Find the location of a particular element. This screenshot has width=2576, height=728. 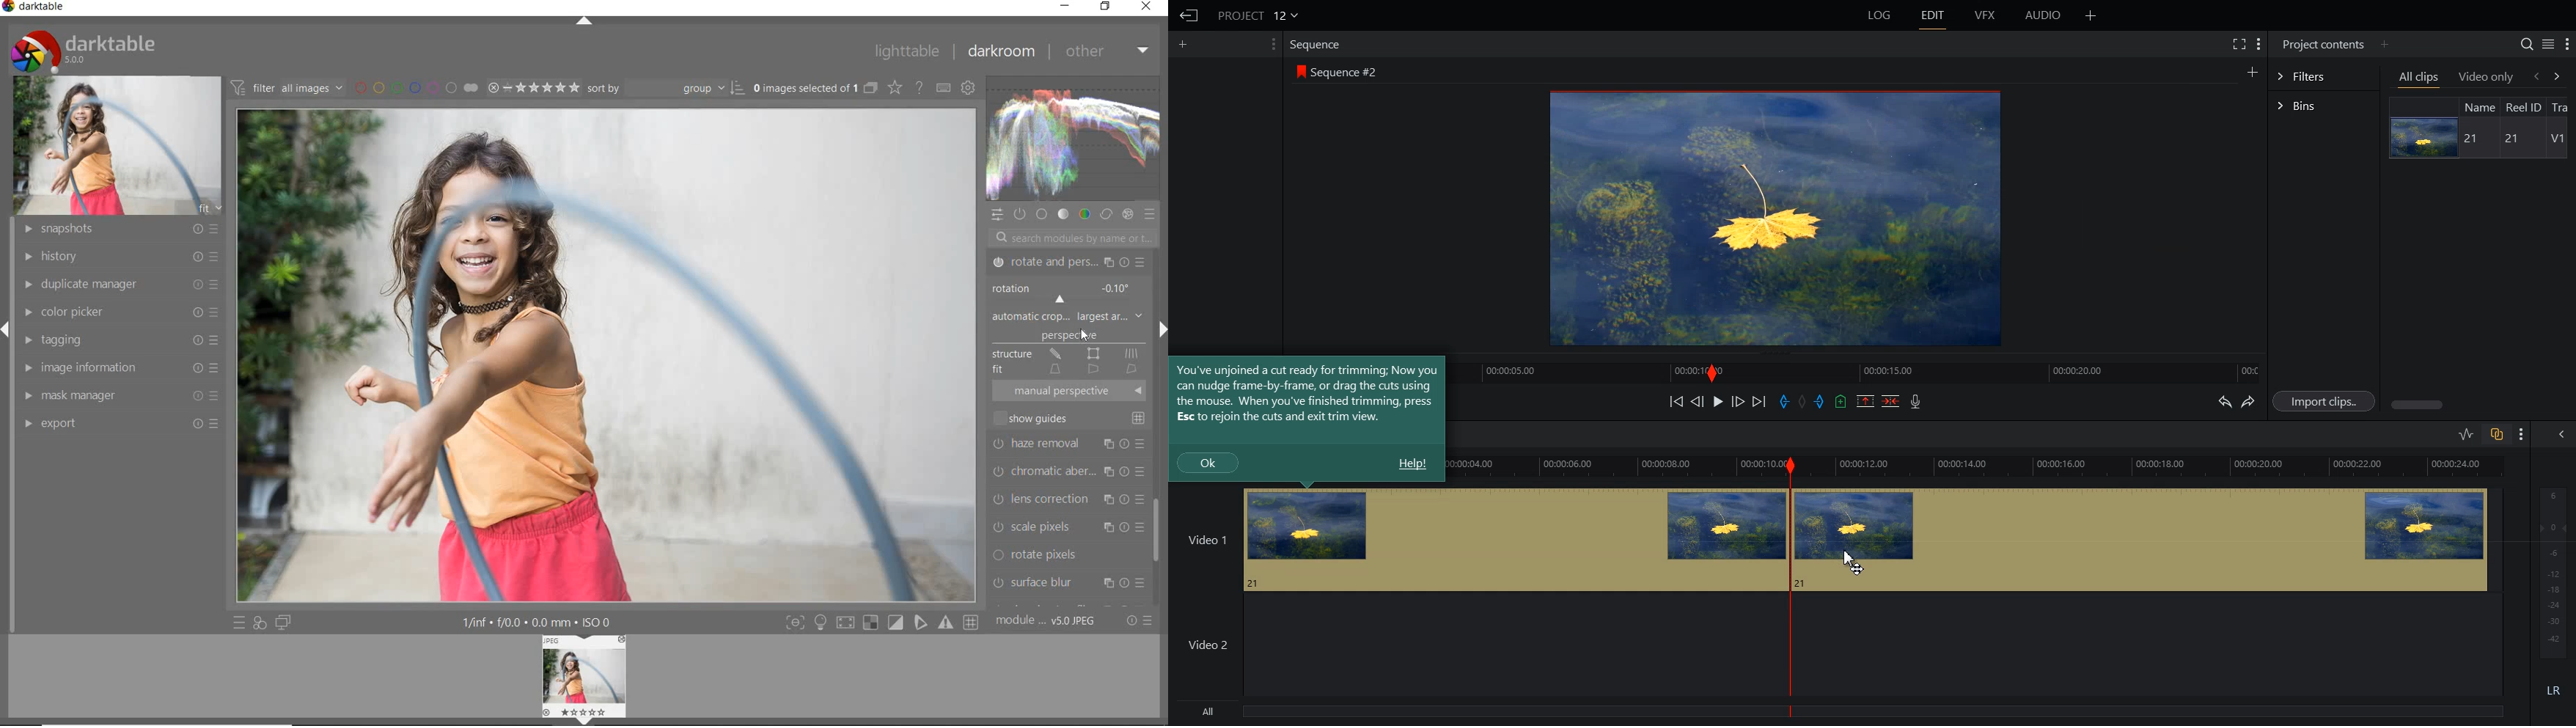

rotate pixels is located at coordinates (1067, 556).